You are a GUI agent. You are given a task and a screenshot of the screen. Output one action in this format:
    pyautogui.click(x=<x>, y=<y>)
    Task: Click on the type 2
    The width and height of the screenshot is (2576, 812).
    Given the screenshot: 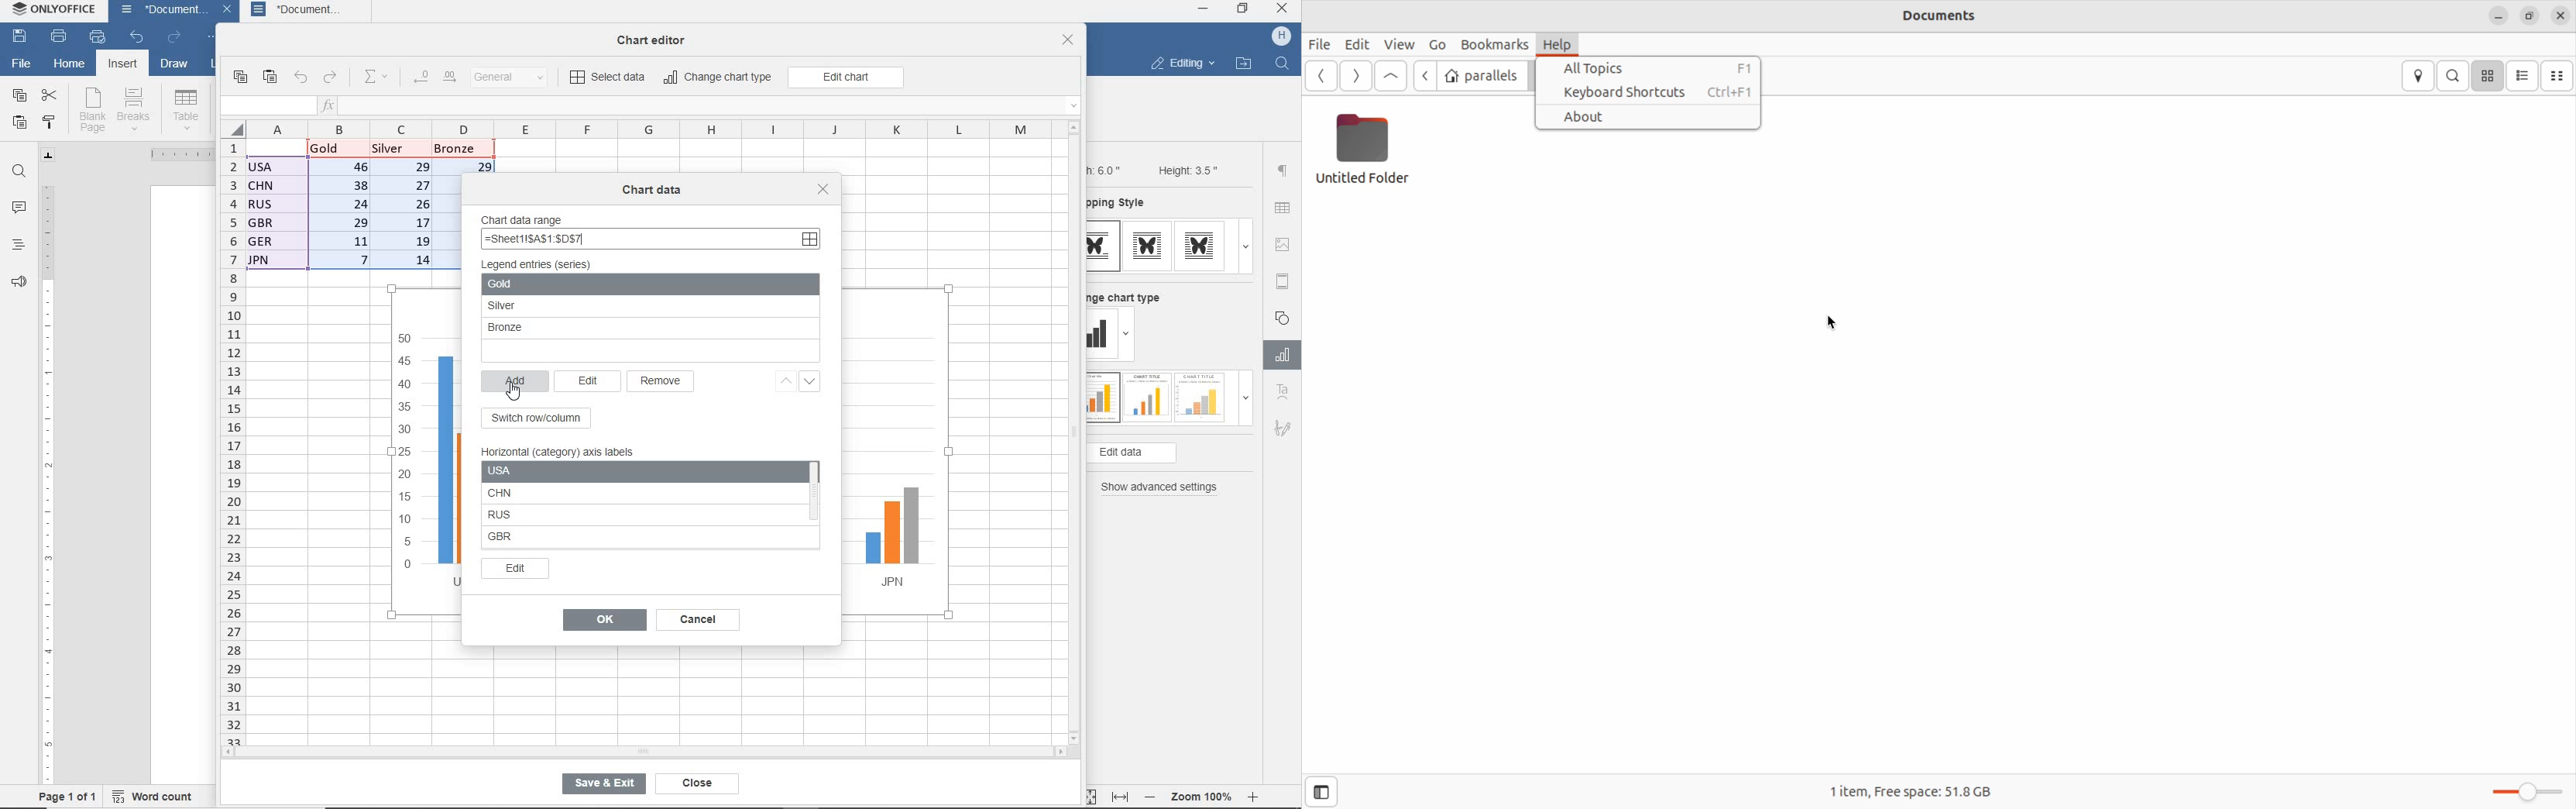 What is the action you would take?
    pyautogui.click(x=1147, y=246)
    